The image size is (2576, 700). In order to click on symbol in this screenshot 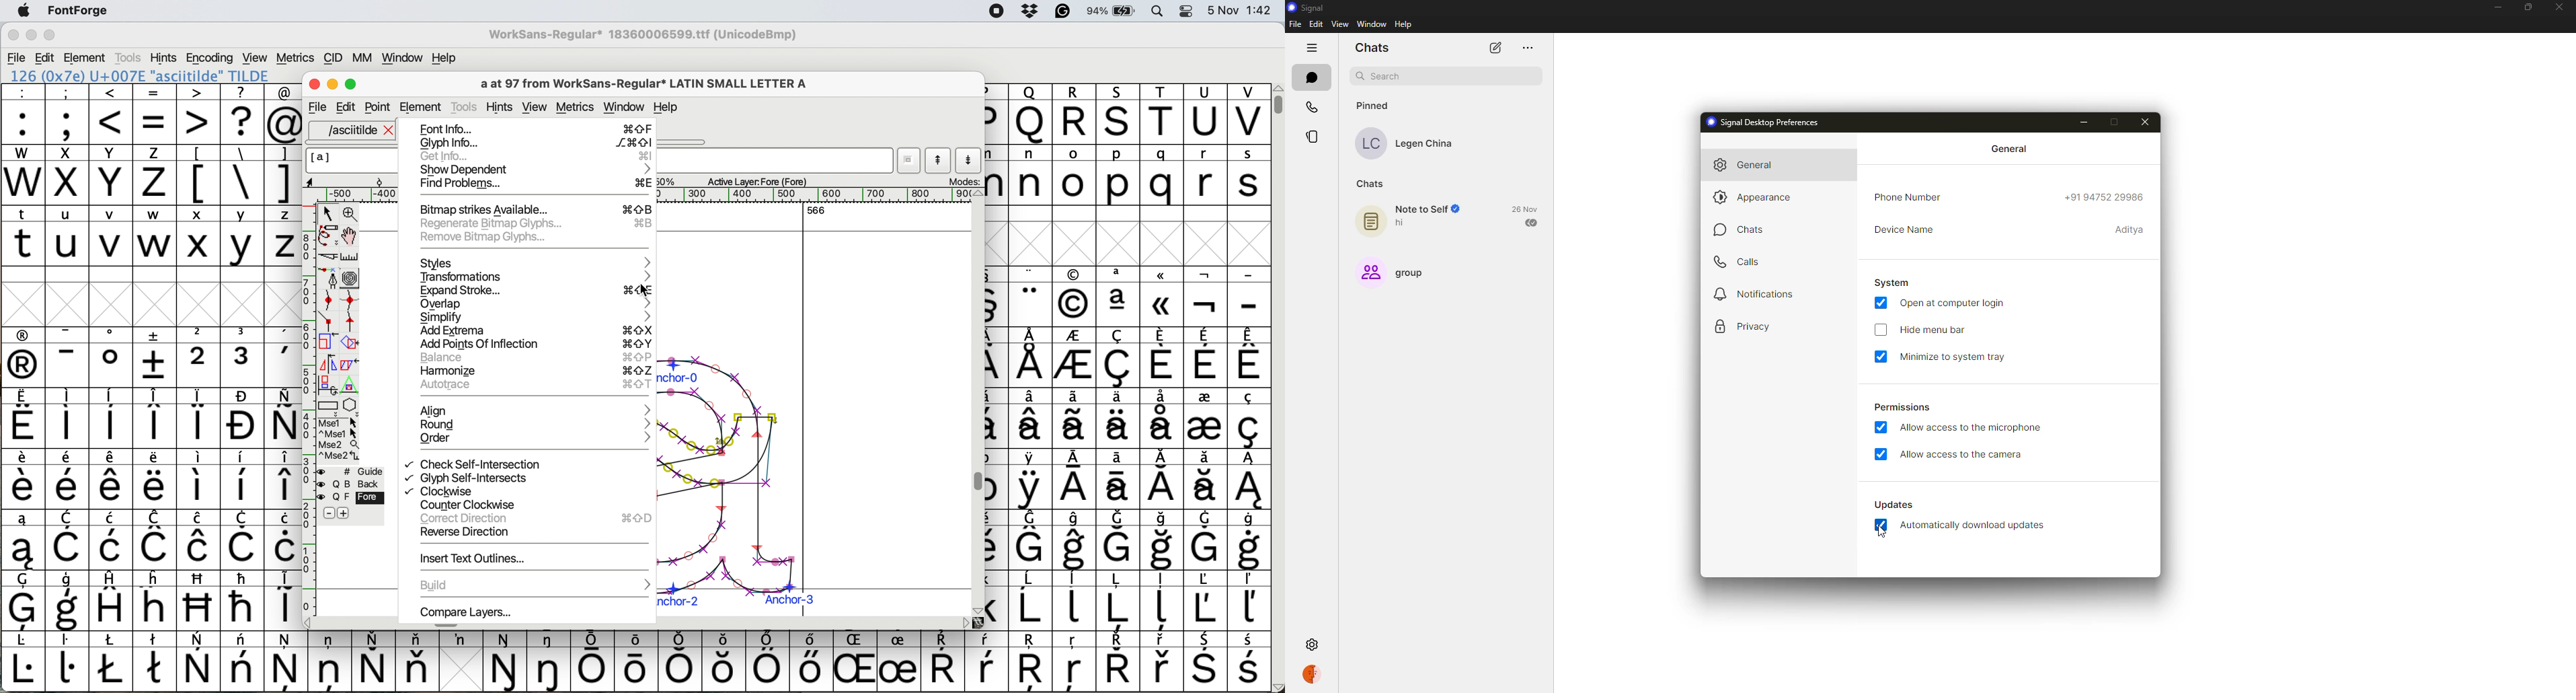, I will do `click(285, 540)`.